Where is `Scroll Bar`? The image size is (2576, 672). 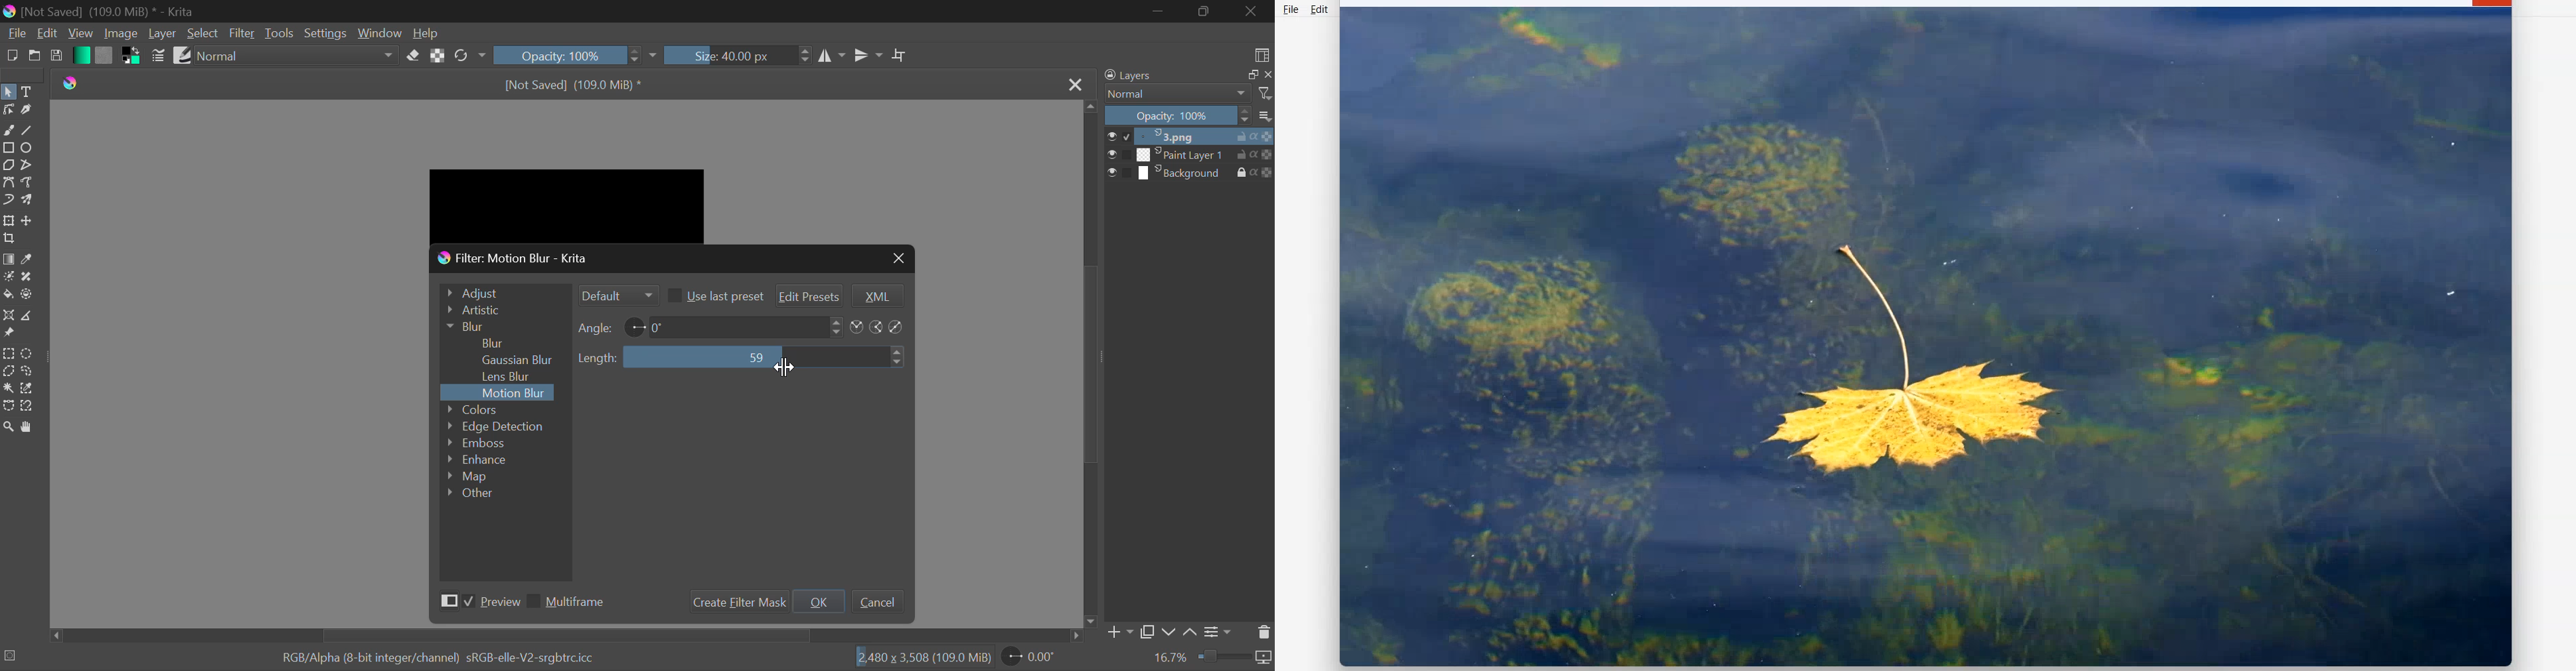
Scroll Bar is located at coordinates (1092, 364).